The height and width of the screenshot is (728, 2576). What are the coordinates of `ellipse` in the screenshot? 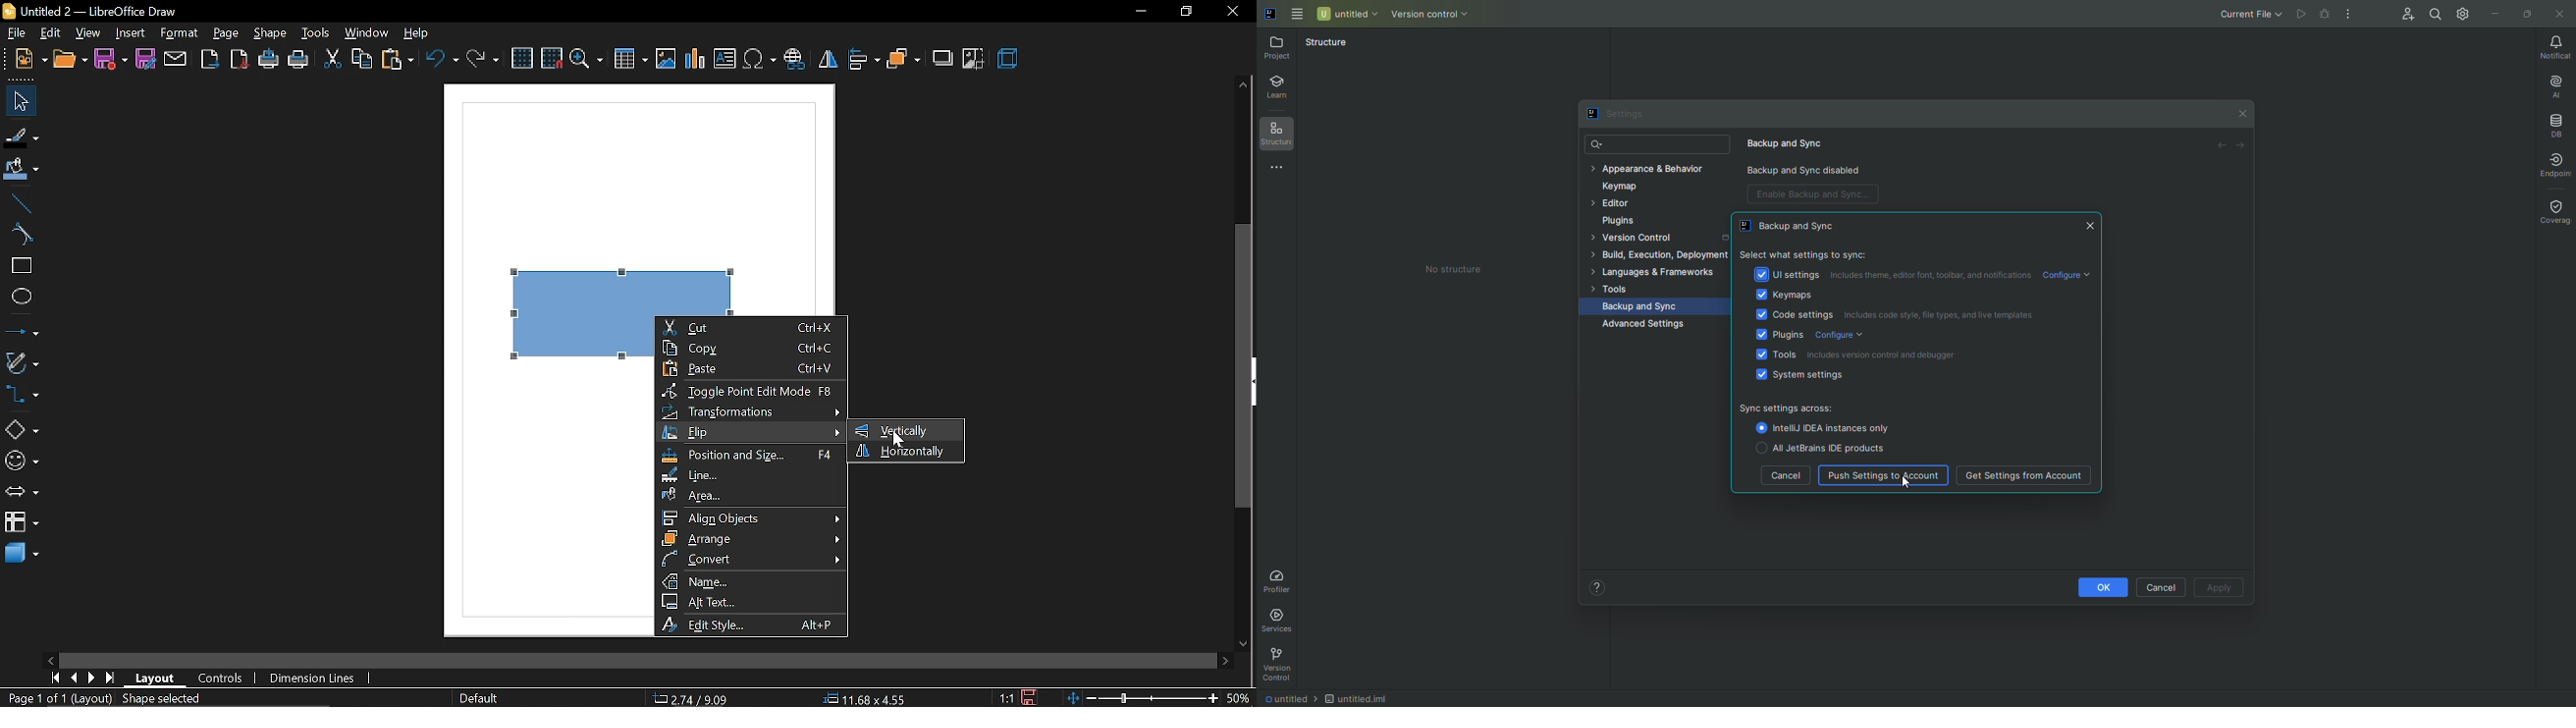 It's located at (21, 299).